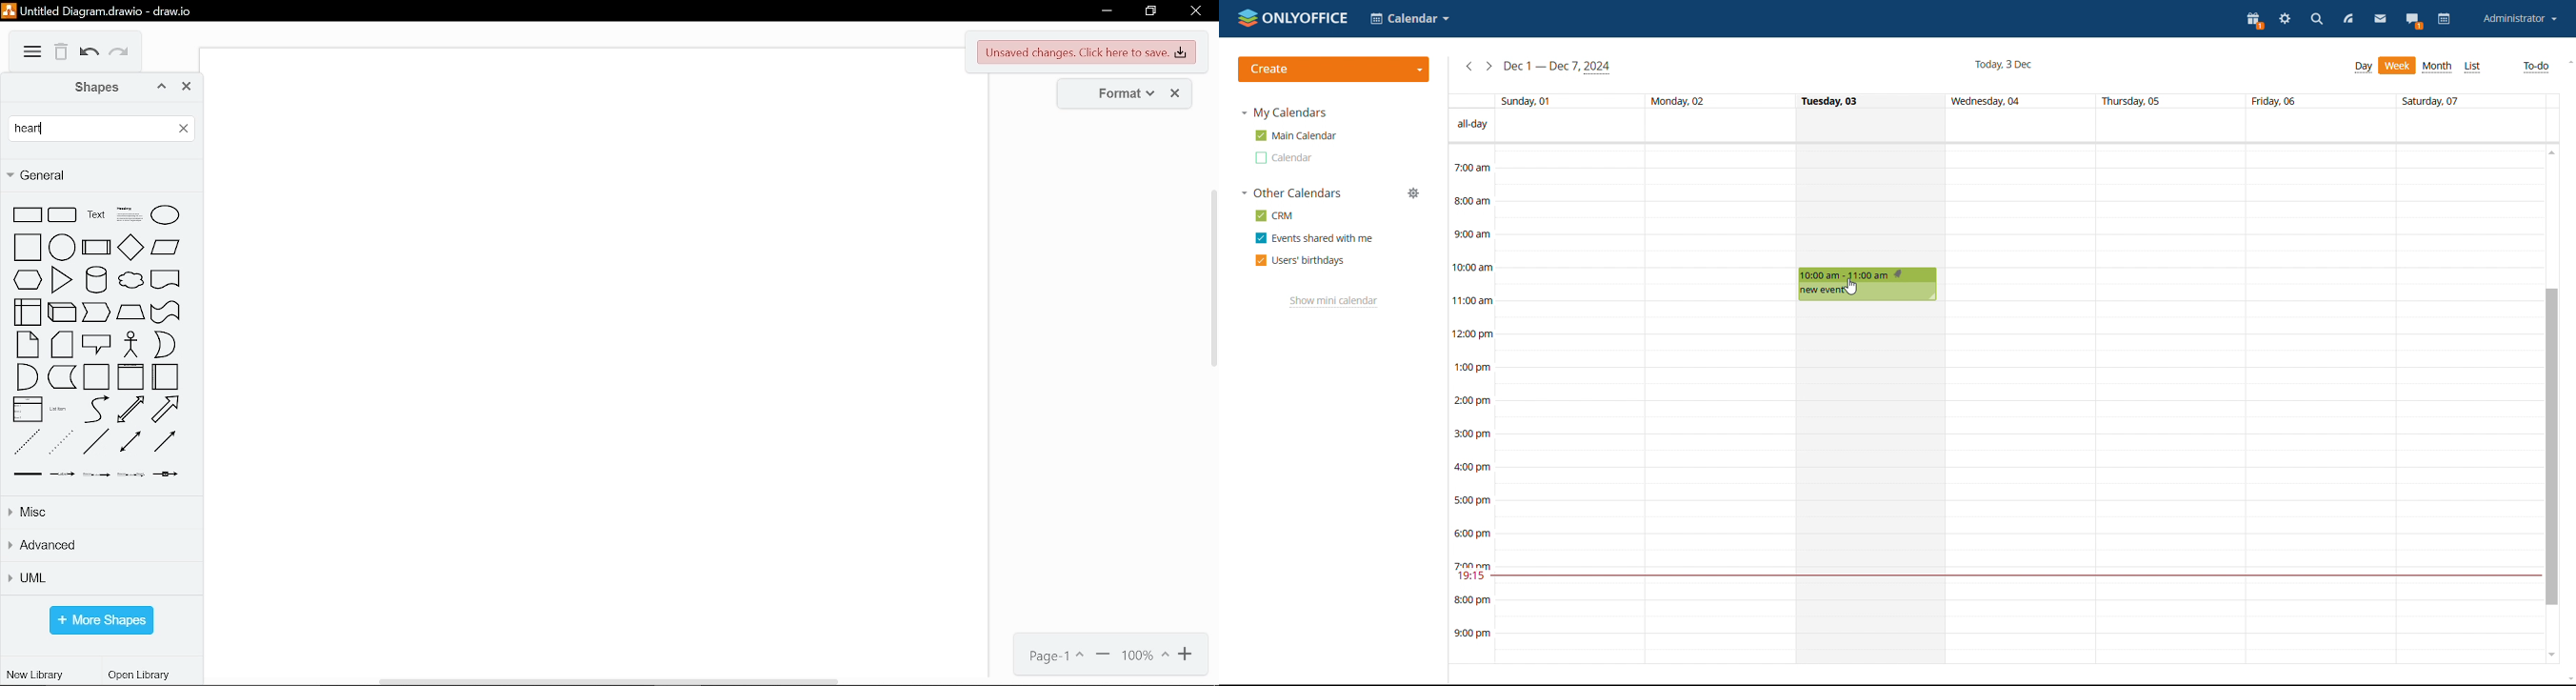  I want to click on zoom out, so click(1104, 656).